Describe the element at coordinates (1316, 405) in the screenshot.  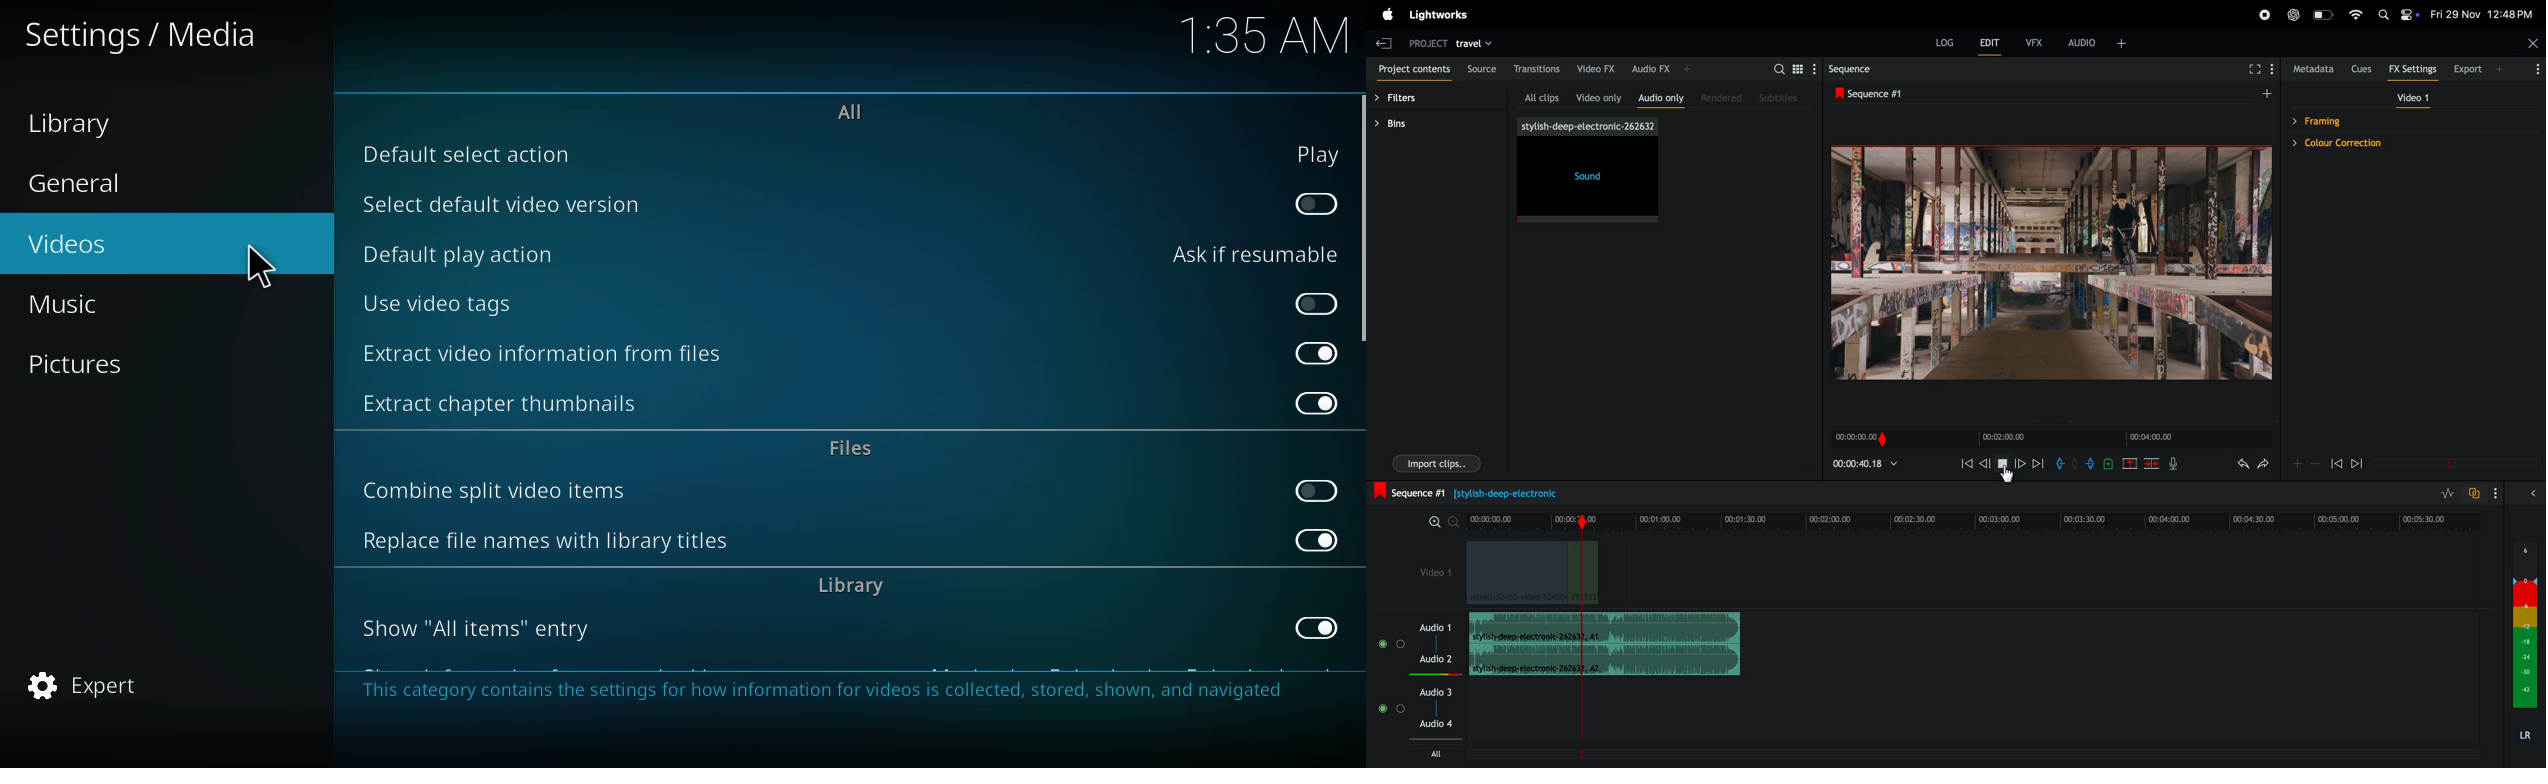
I see `enabled` at that location.